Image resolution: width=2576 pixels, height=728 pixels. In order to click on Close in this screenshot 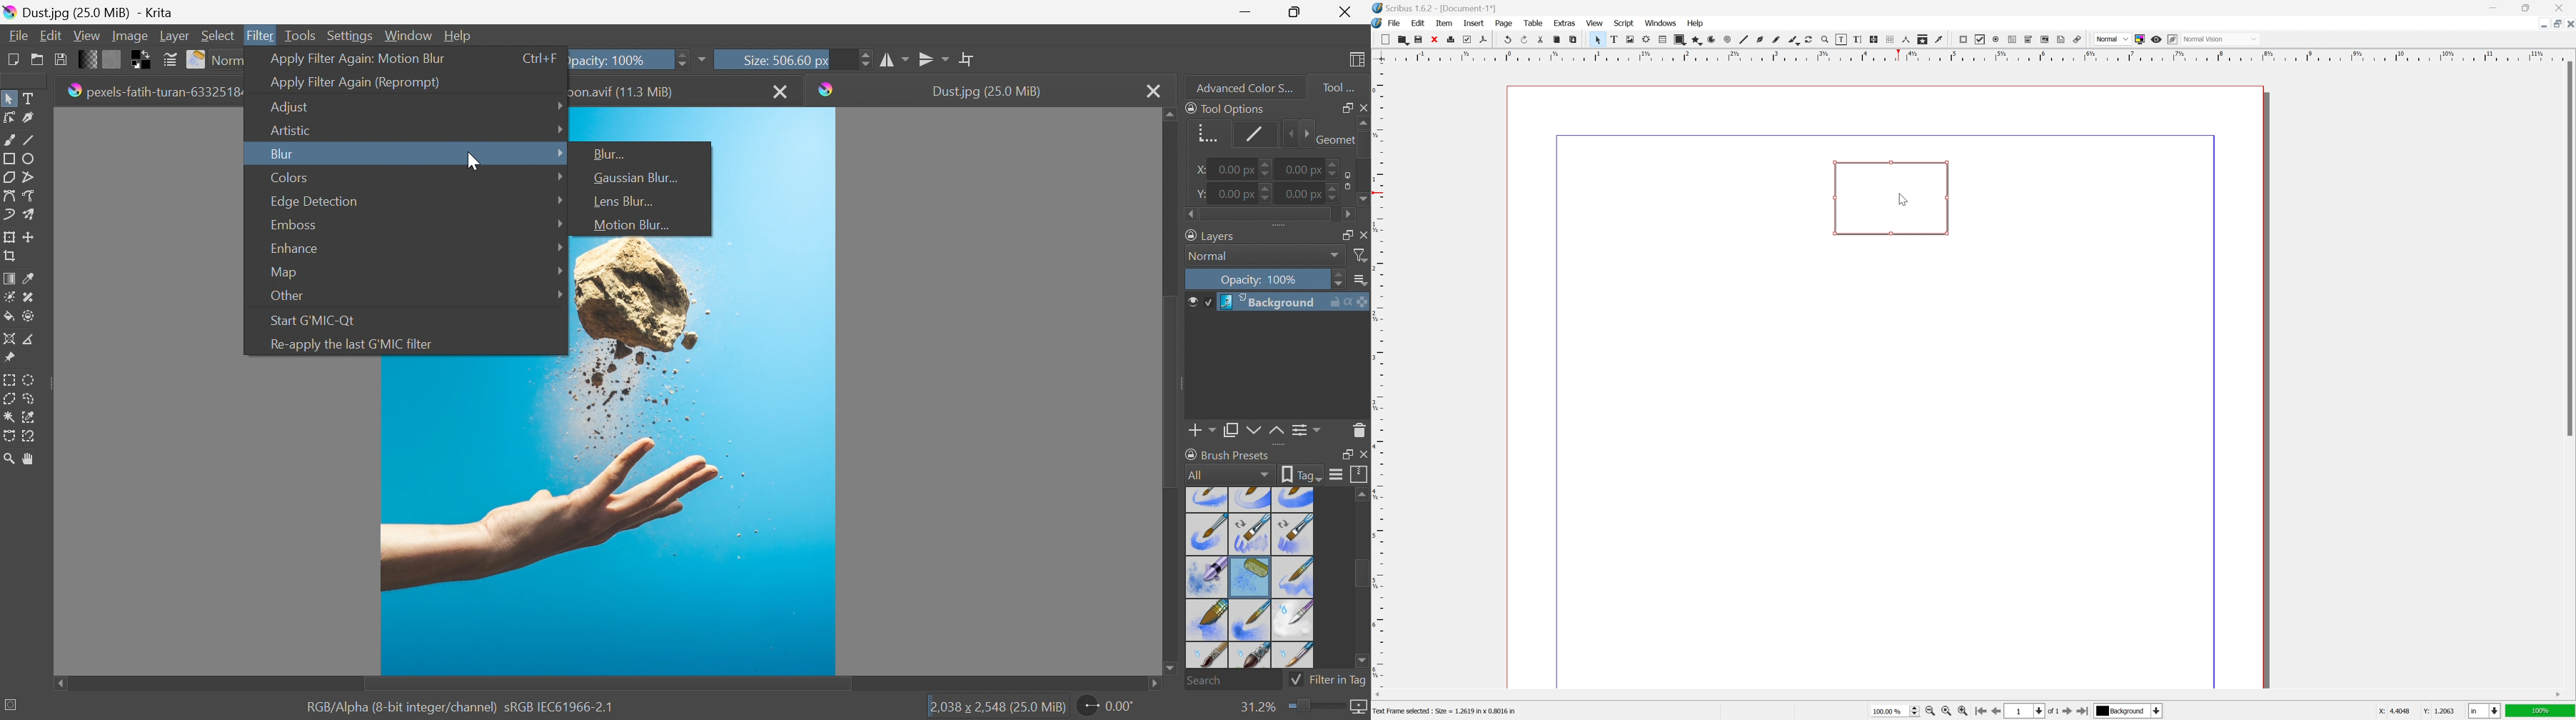, I will do `click(1362, 106)`.